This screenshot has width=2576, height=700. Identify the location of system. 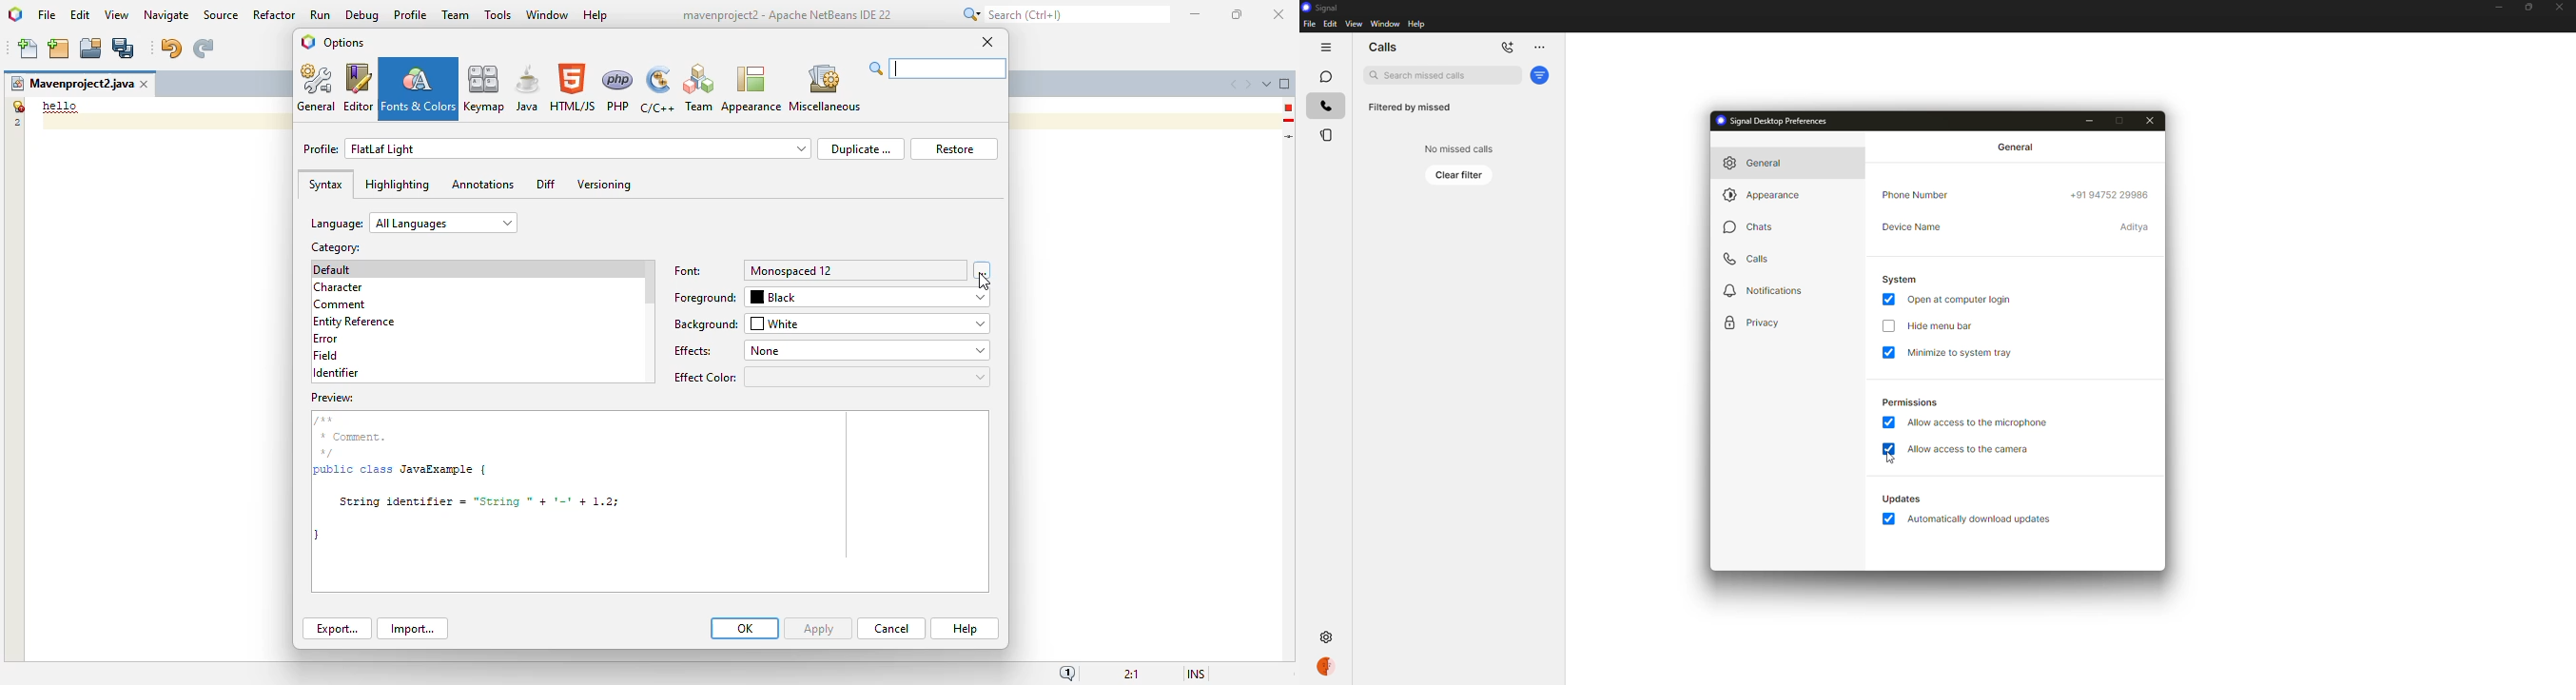
(1900, 279).